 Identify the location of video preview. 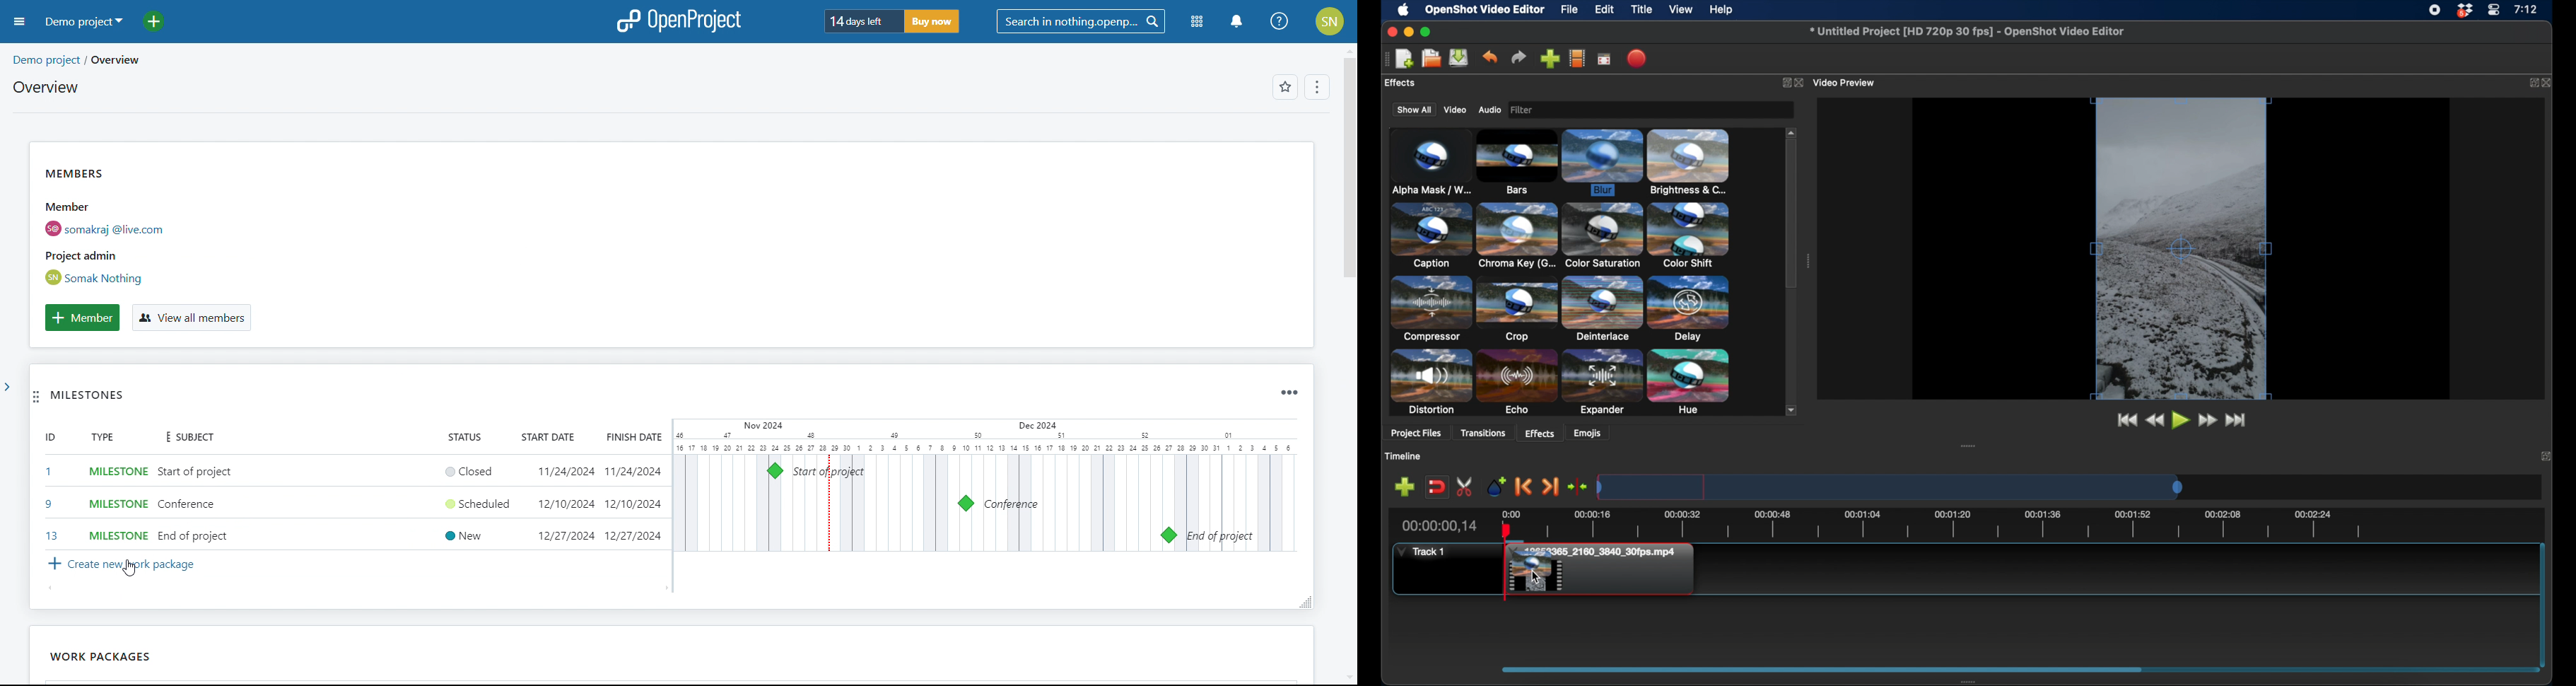
(2181, 249).